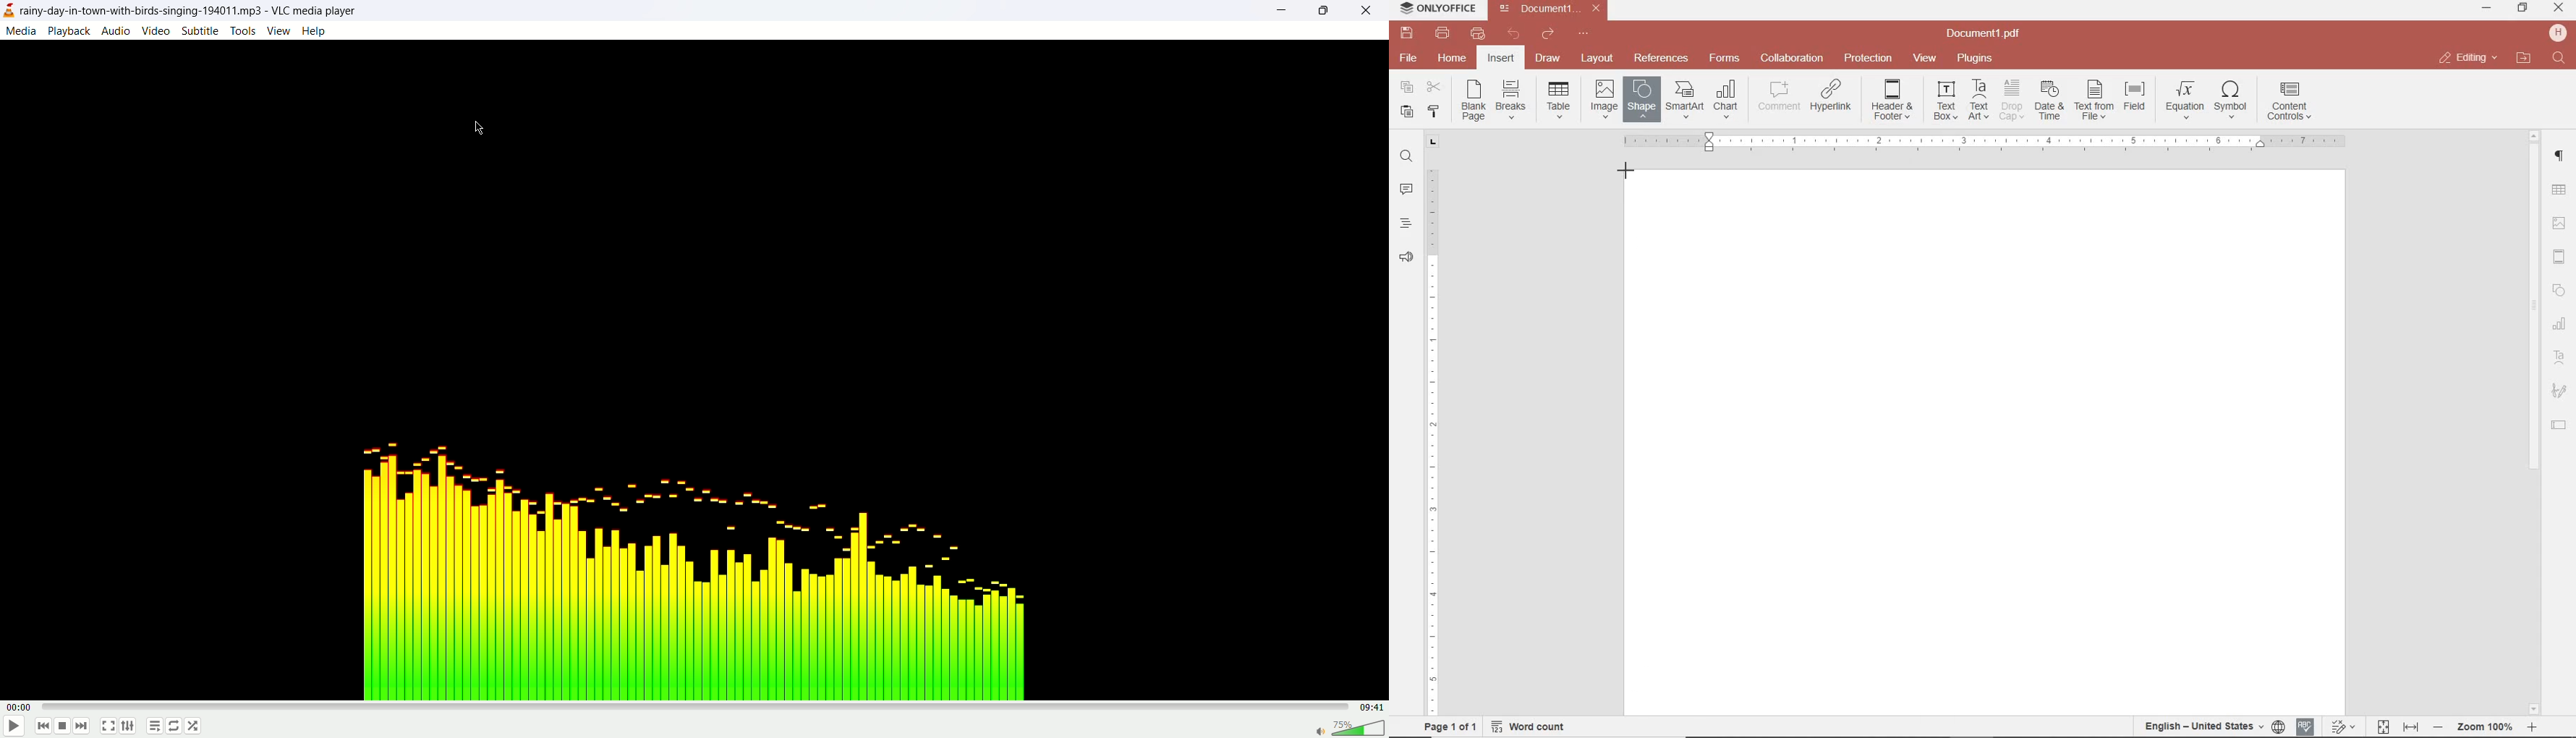  I want to click on paragraph setting, so click(2560, 154).